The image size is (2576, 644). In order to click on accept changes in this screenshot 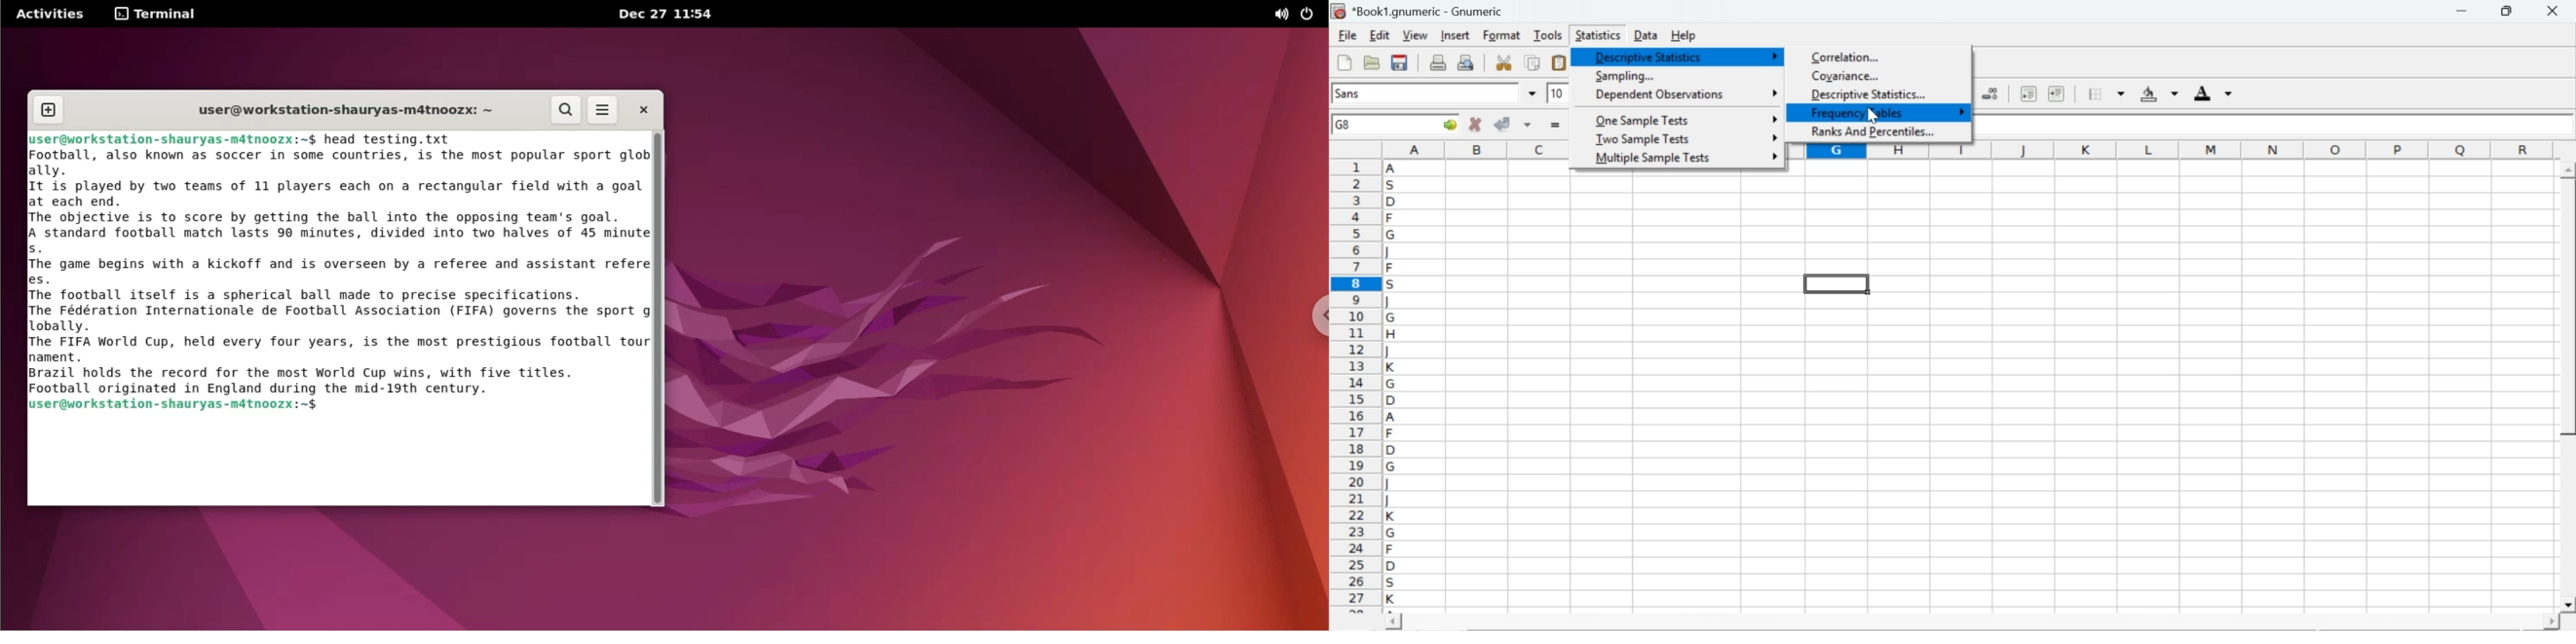, I will do `click(1503, 123)`.